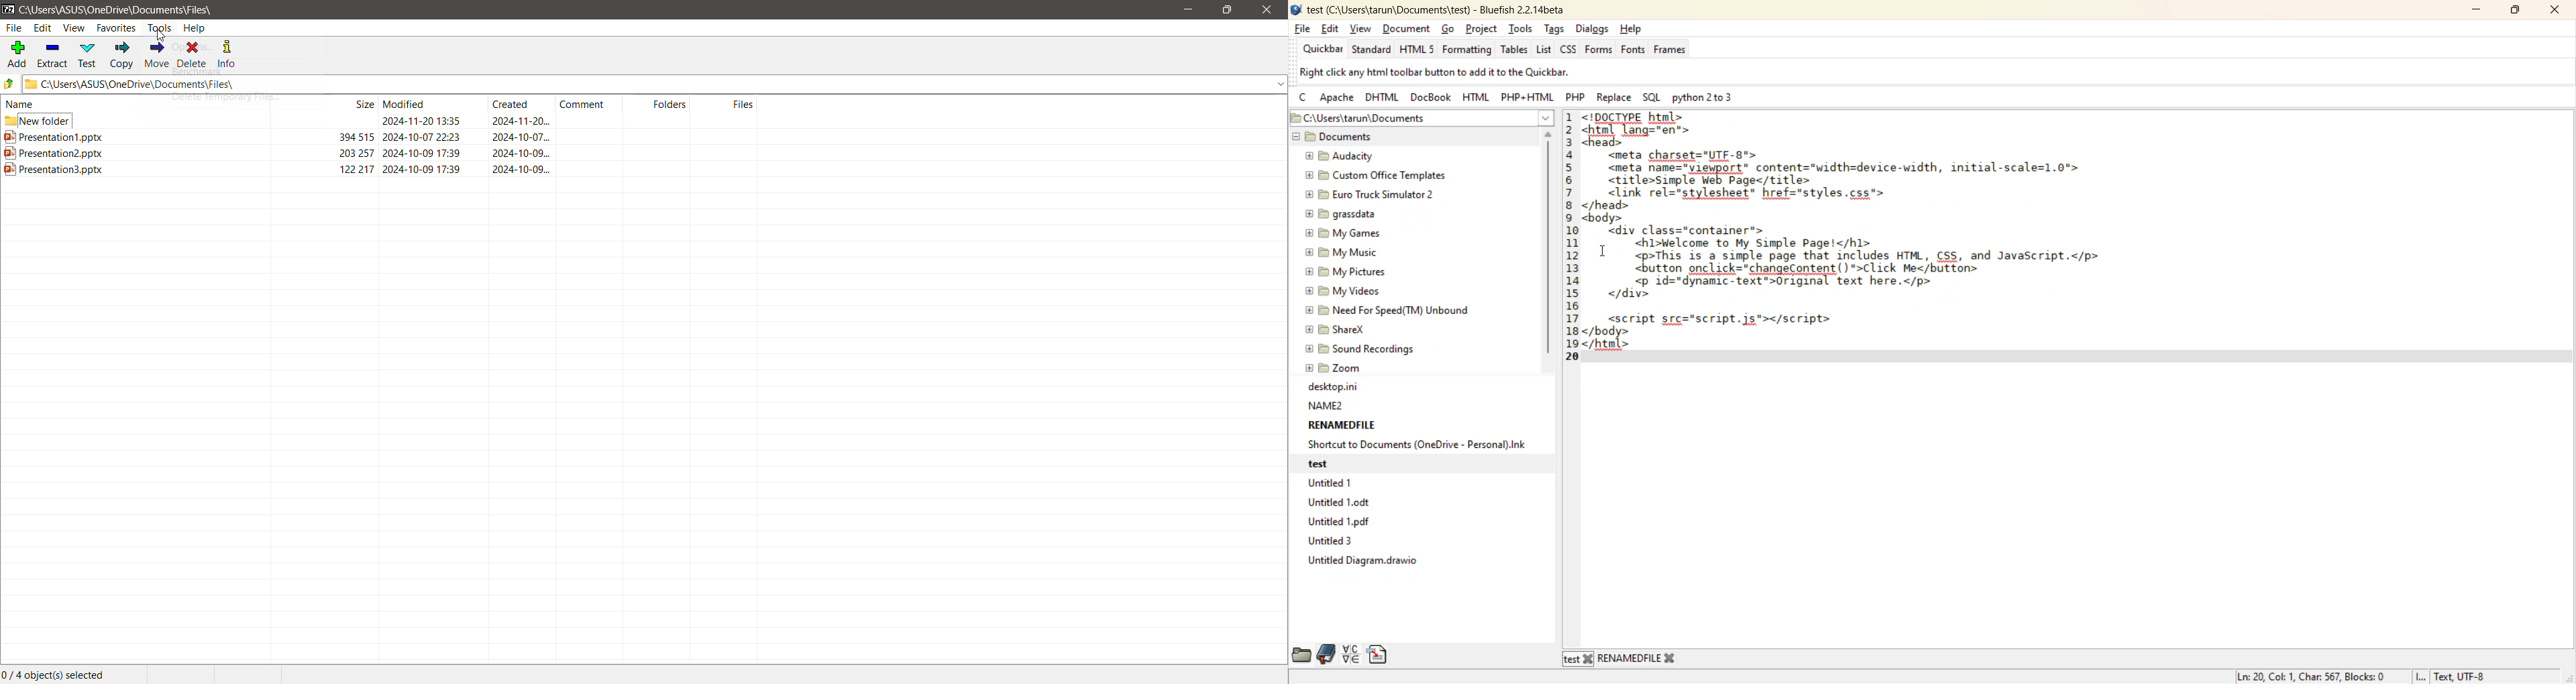 The image size is (2576, 700). I want to click on test, so click(1328, 463).